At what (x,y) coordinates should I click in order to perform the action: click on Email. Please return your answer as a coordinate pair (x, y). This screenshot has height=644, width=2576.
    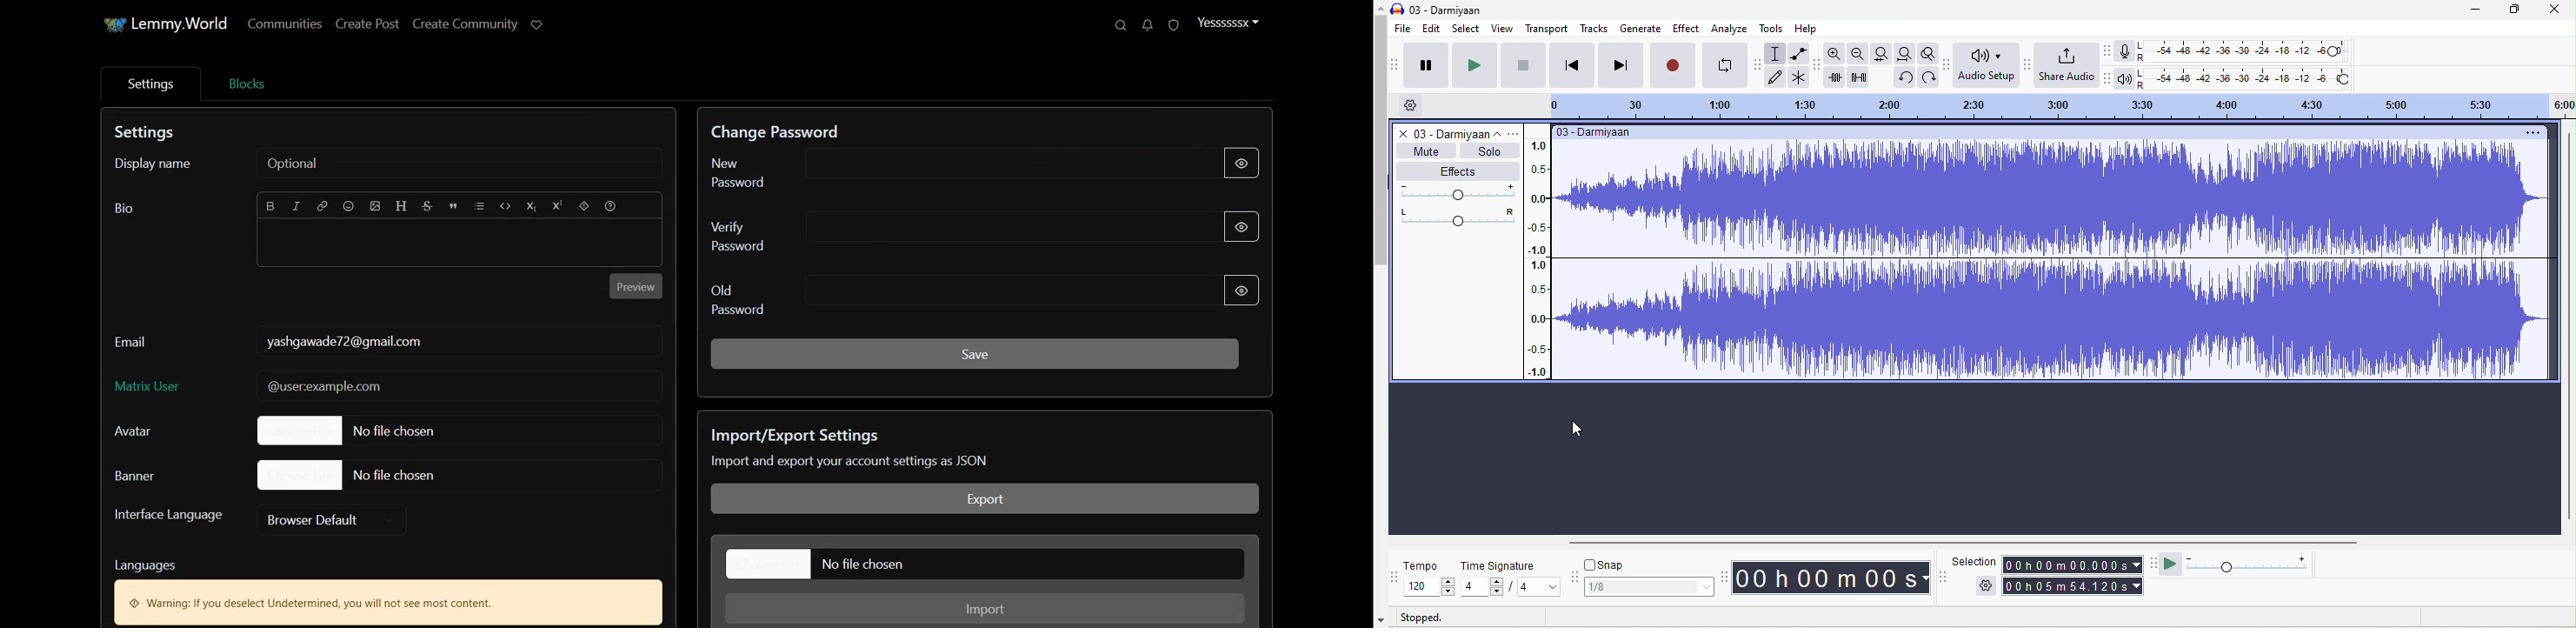
    Looking at the image, I should click on (158, 341).